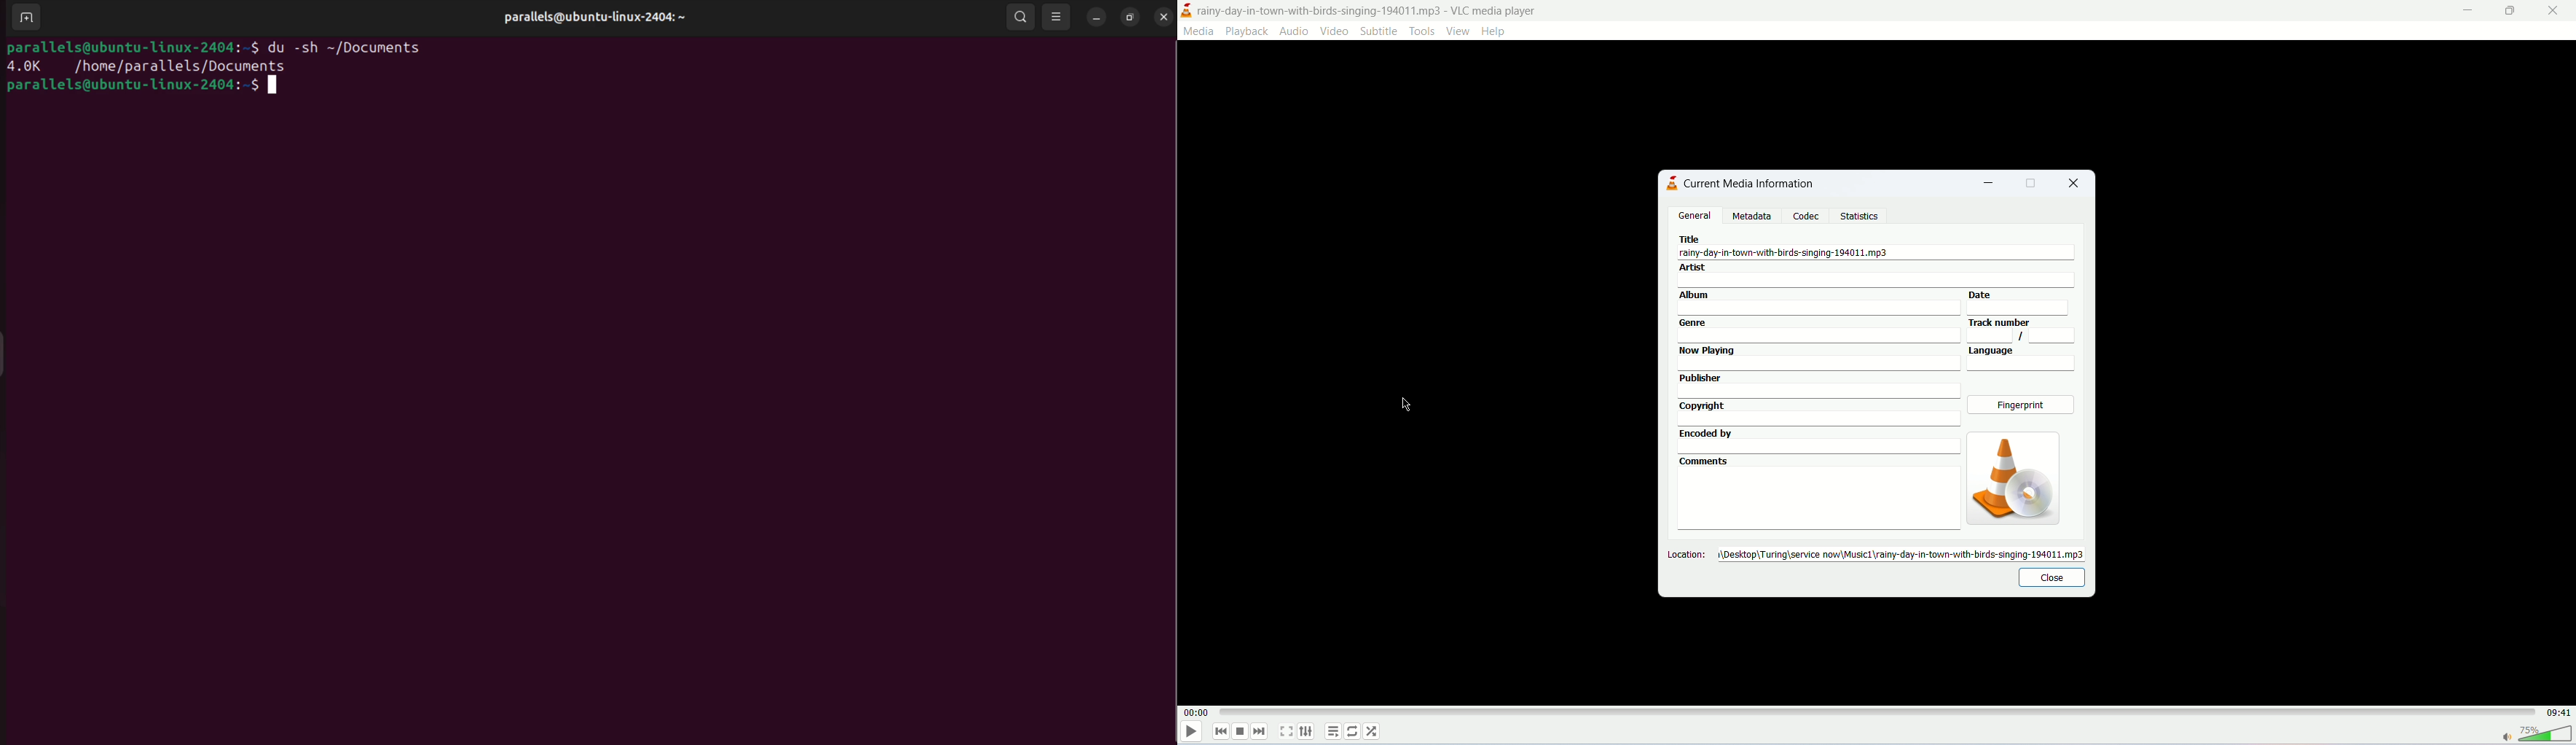  Describe the element at coordinates (2077, 183) in the screenshot. I see `close` at that location.